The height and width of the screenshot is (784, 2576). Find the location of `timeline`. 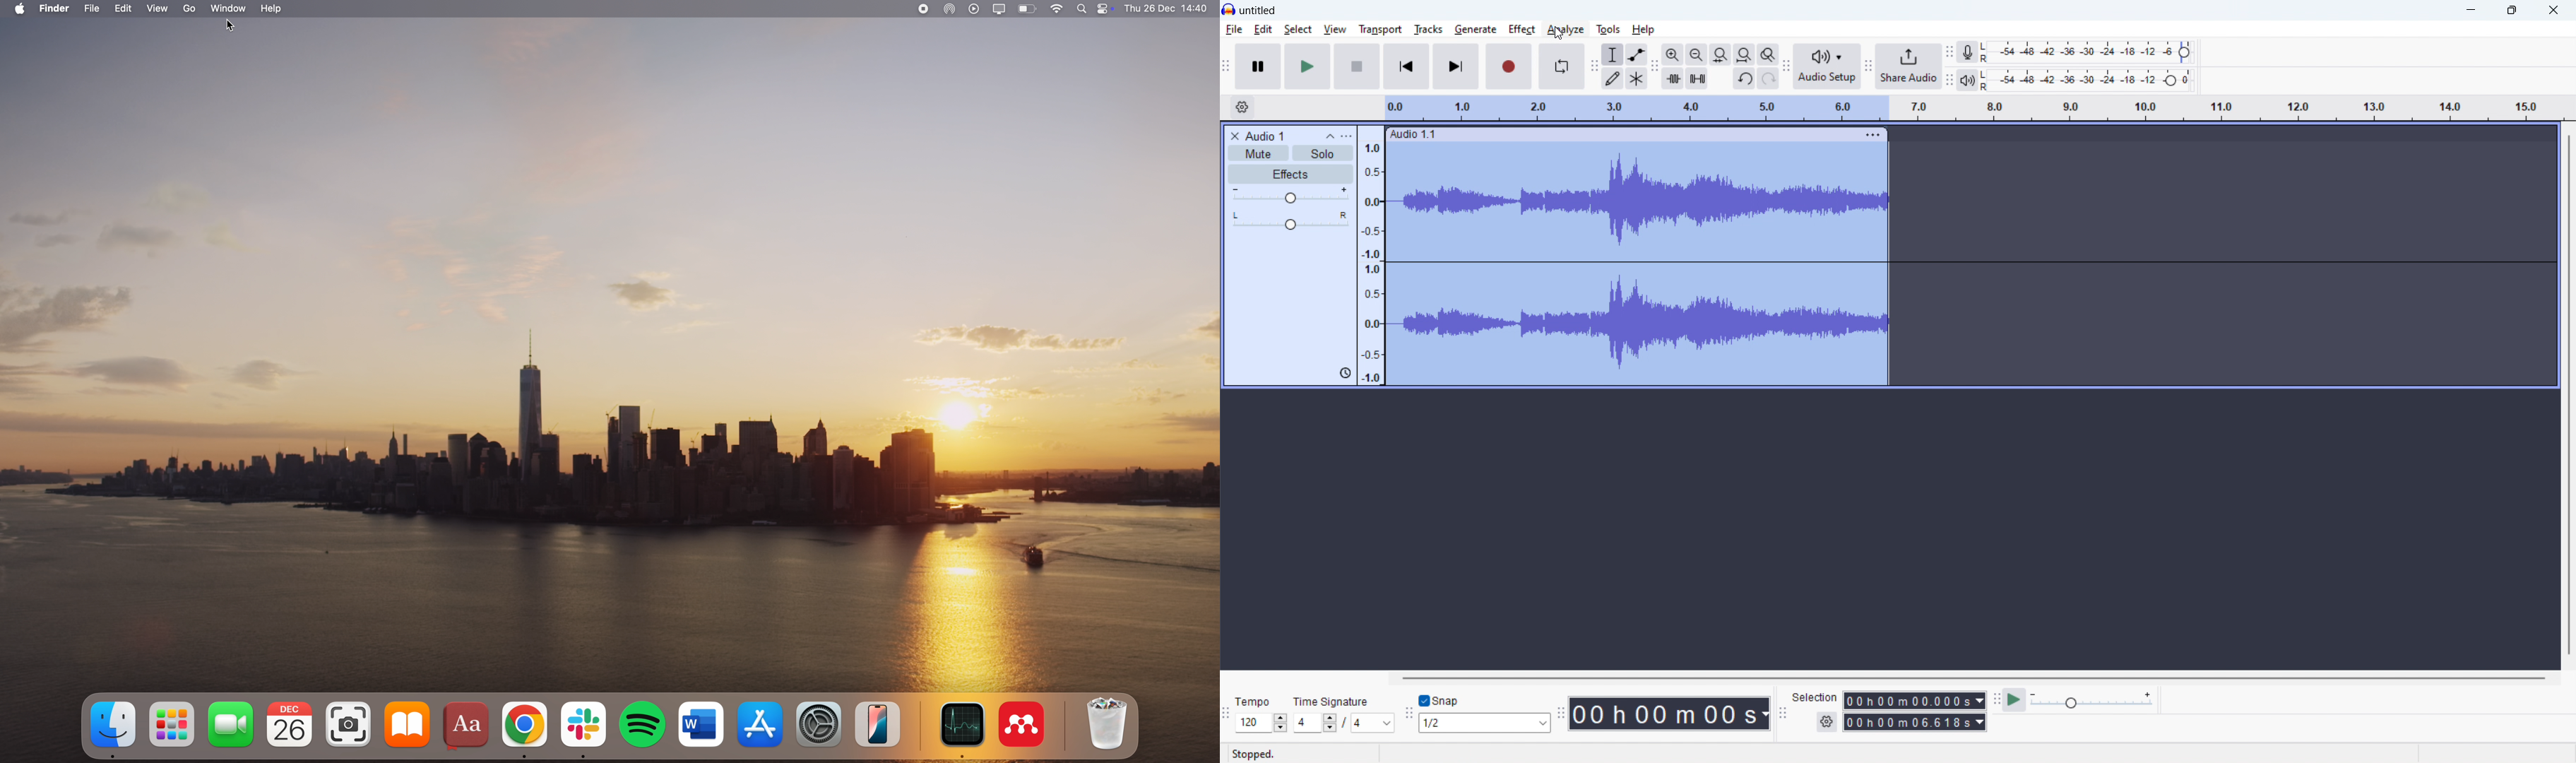

timeline is located at coordinates (1974, 108).